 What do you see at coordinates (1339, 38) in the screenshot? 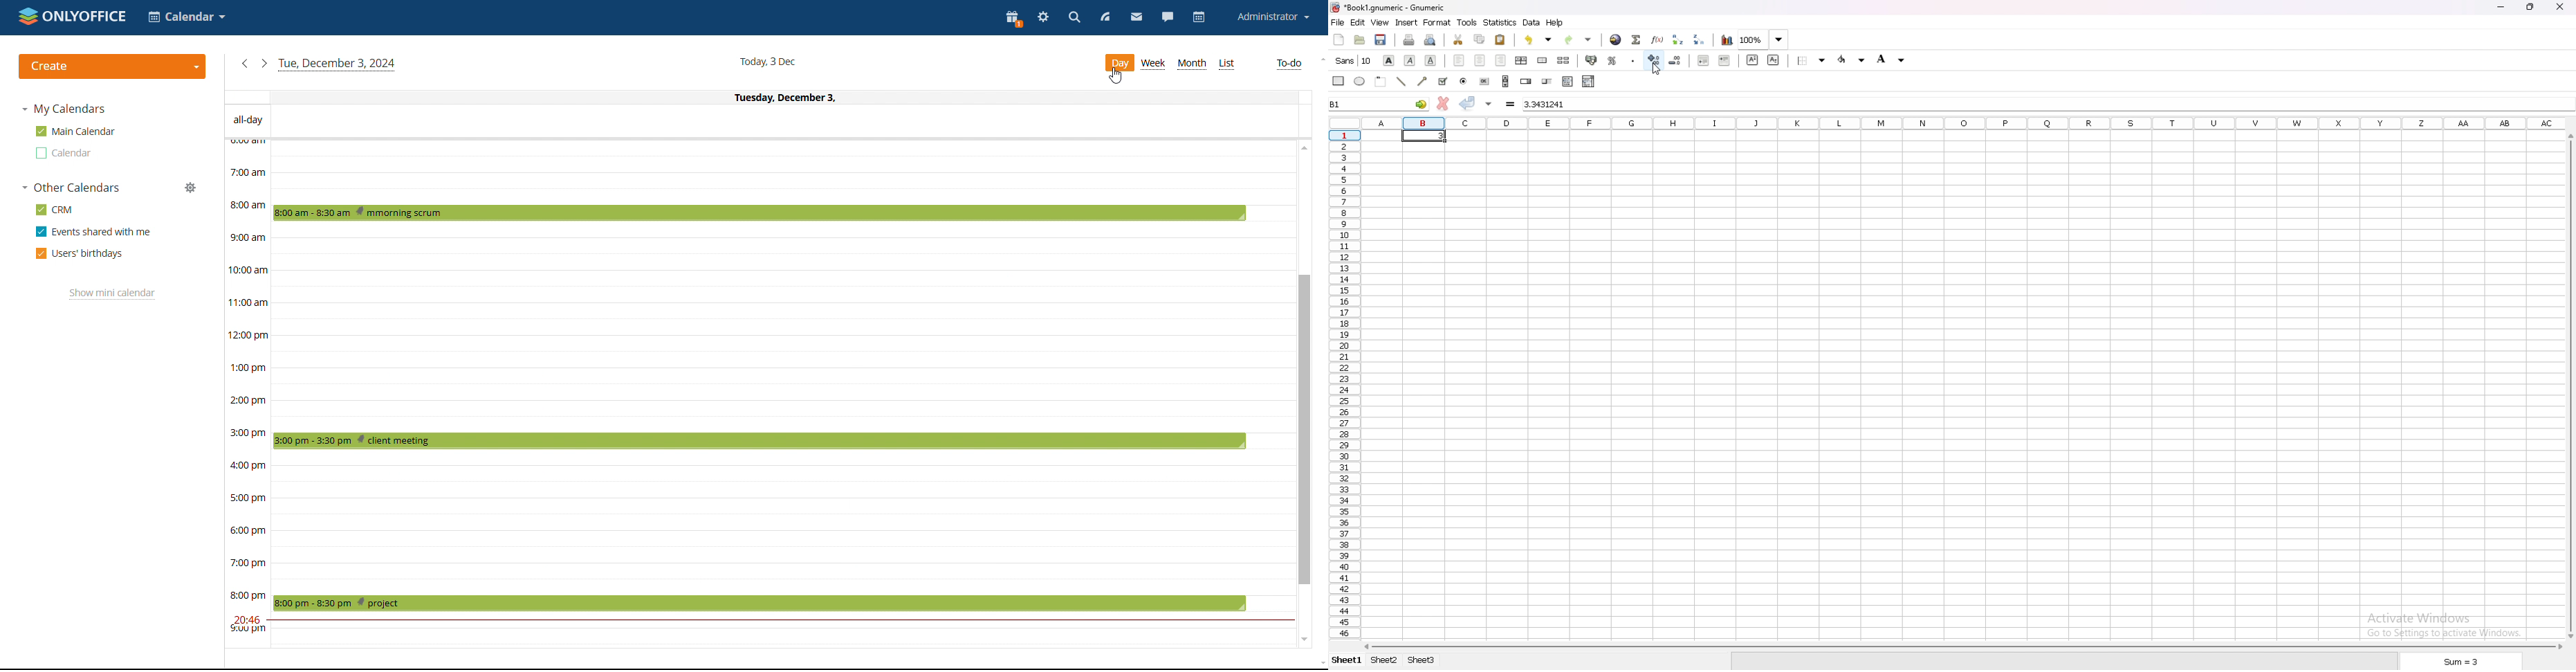
I see `new` at bounding box center [1339, 38].